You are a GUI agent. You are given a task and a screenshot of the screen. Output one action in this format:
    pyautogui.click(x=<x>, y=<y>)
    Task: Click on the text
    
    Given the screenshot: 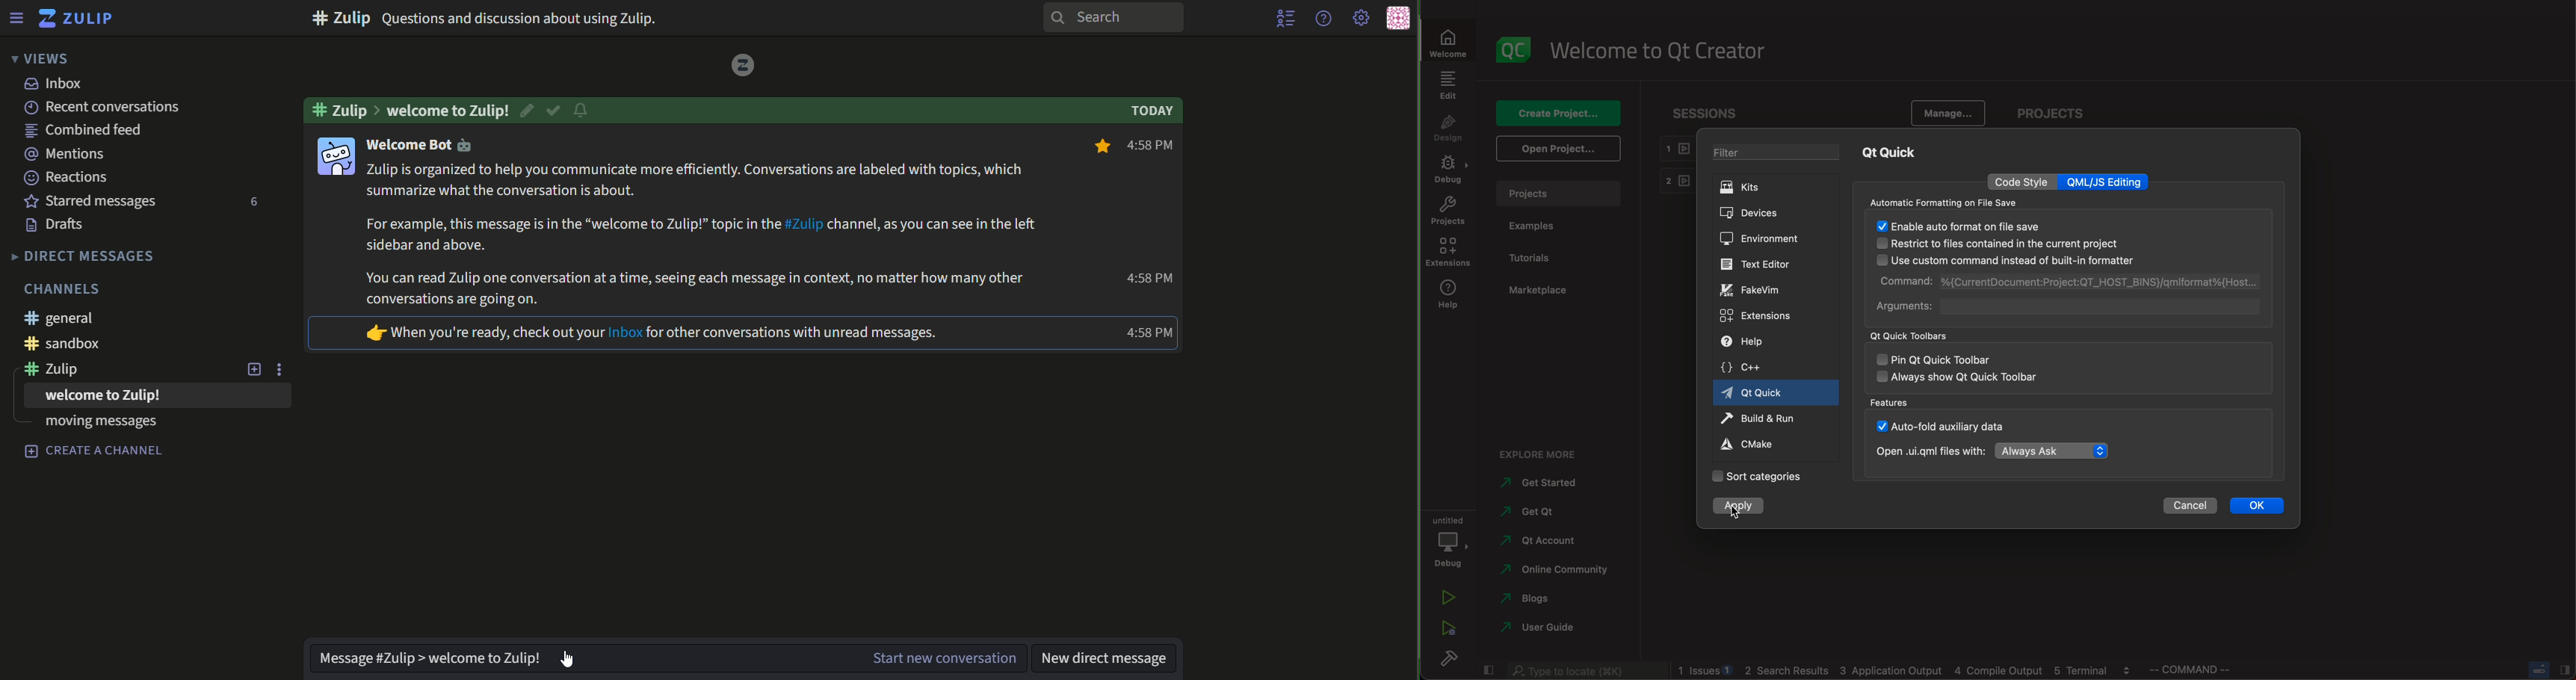 What is the action you would take?
    pyautogui.click(x=68, y=288)
    